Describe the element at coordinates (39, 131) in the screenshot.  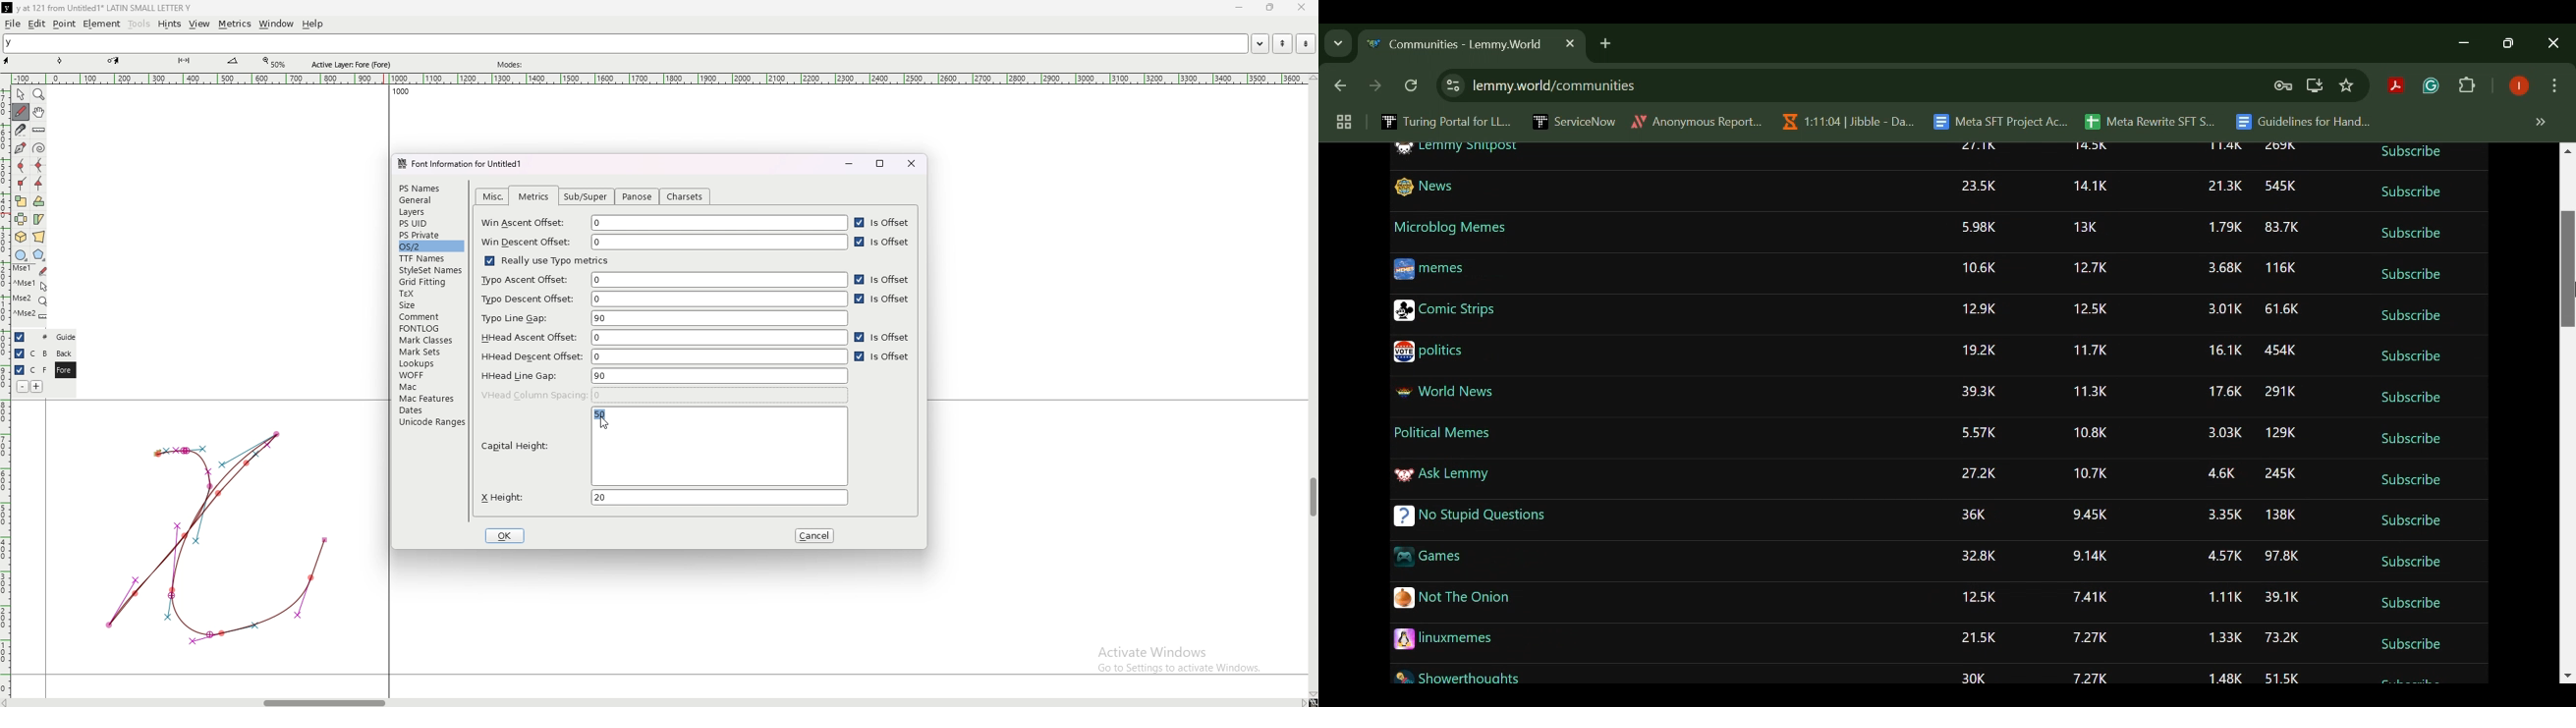
I see `measure distance` at that location.